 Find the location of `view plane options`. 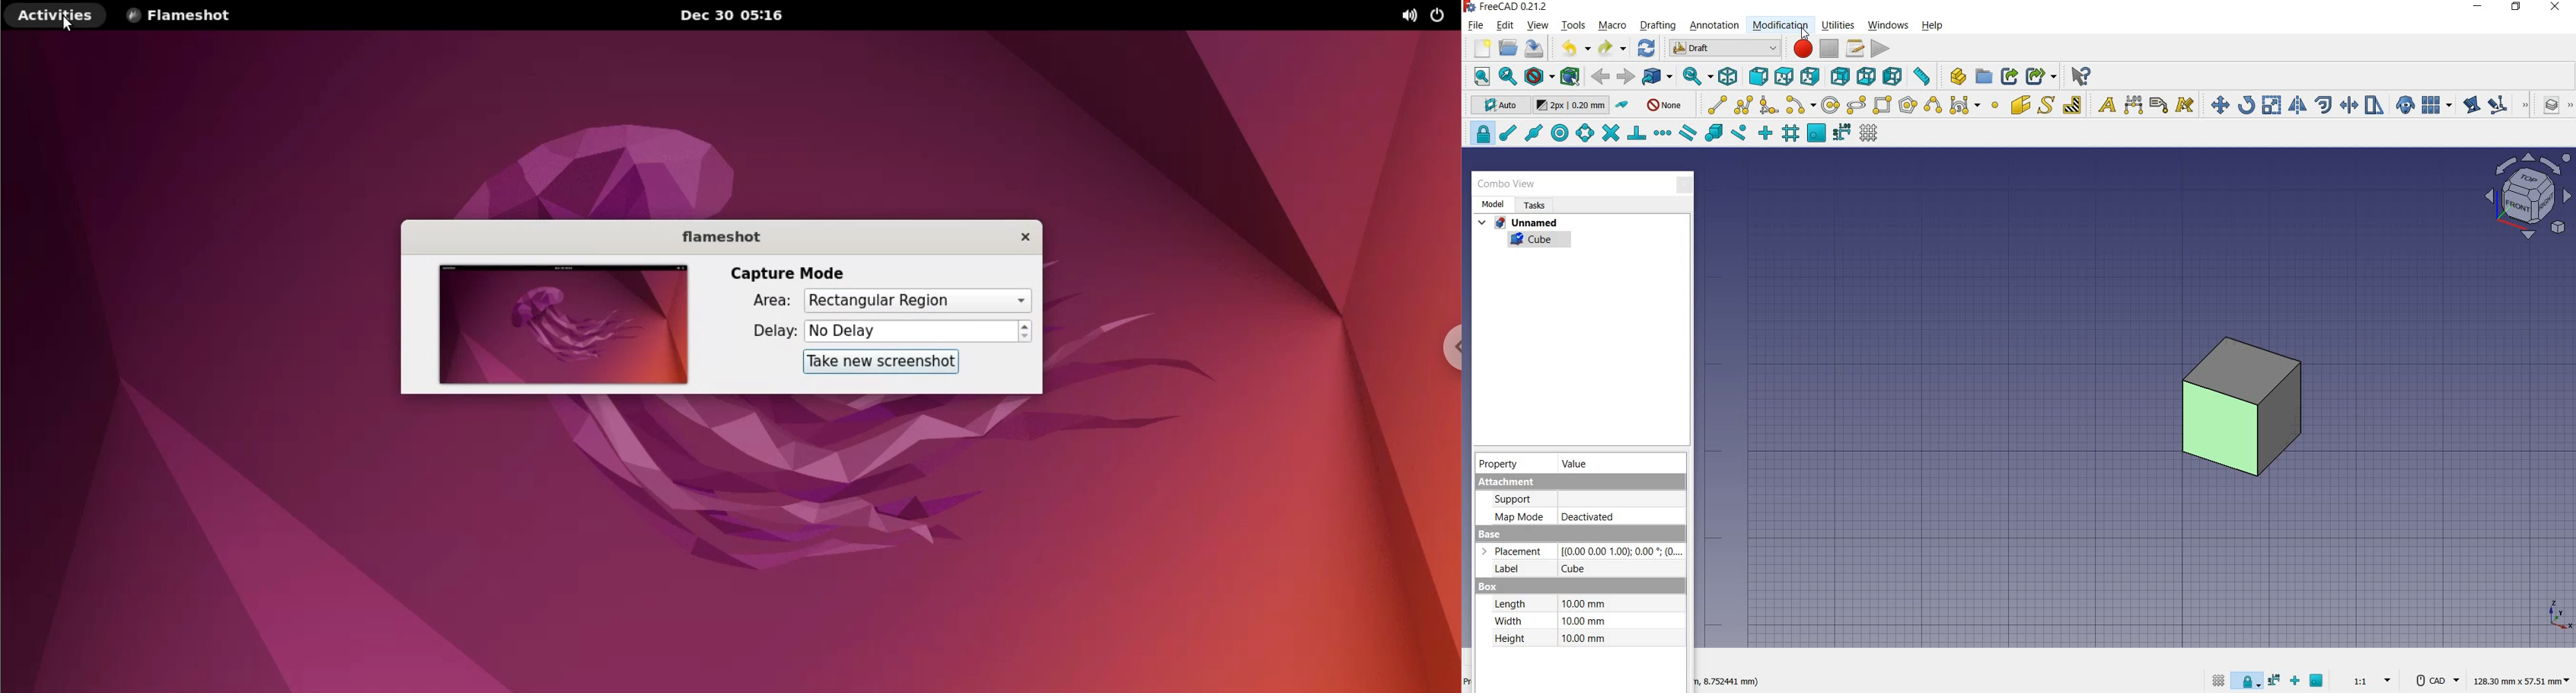

view plane options is located at coordinates (2527, 196).